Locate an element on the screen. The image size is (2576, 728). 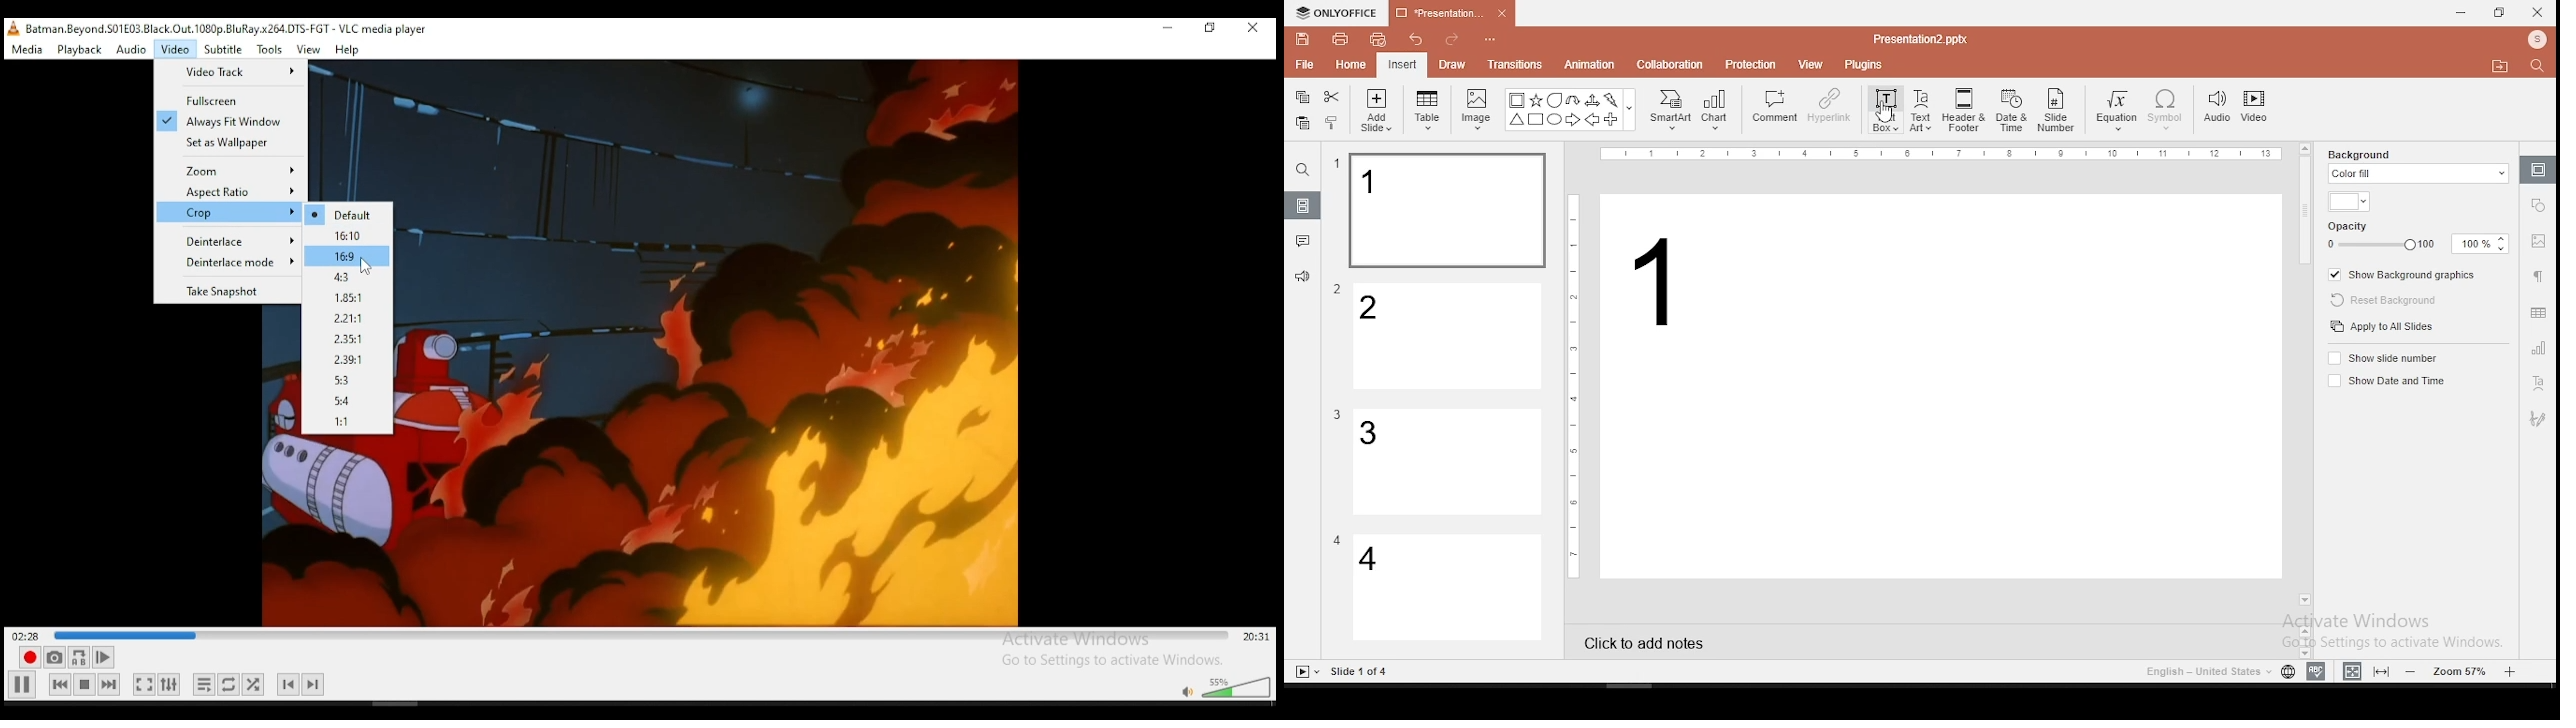
animation is located at coordinates (1588, 66).